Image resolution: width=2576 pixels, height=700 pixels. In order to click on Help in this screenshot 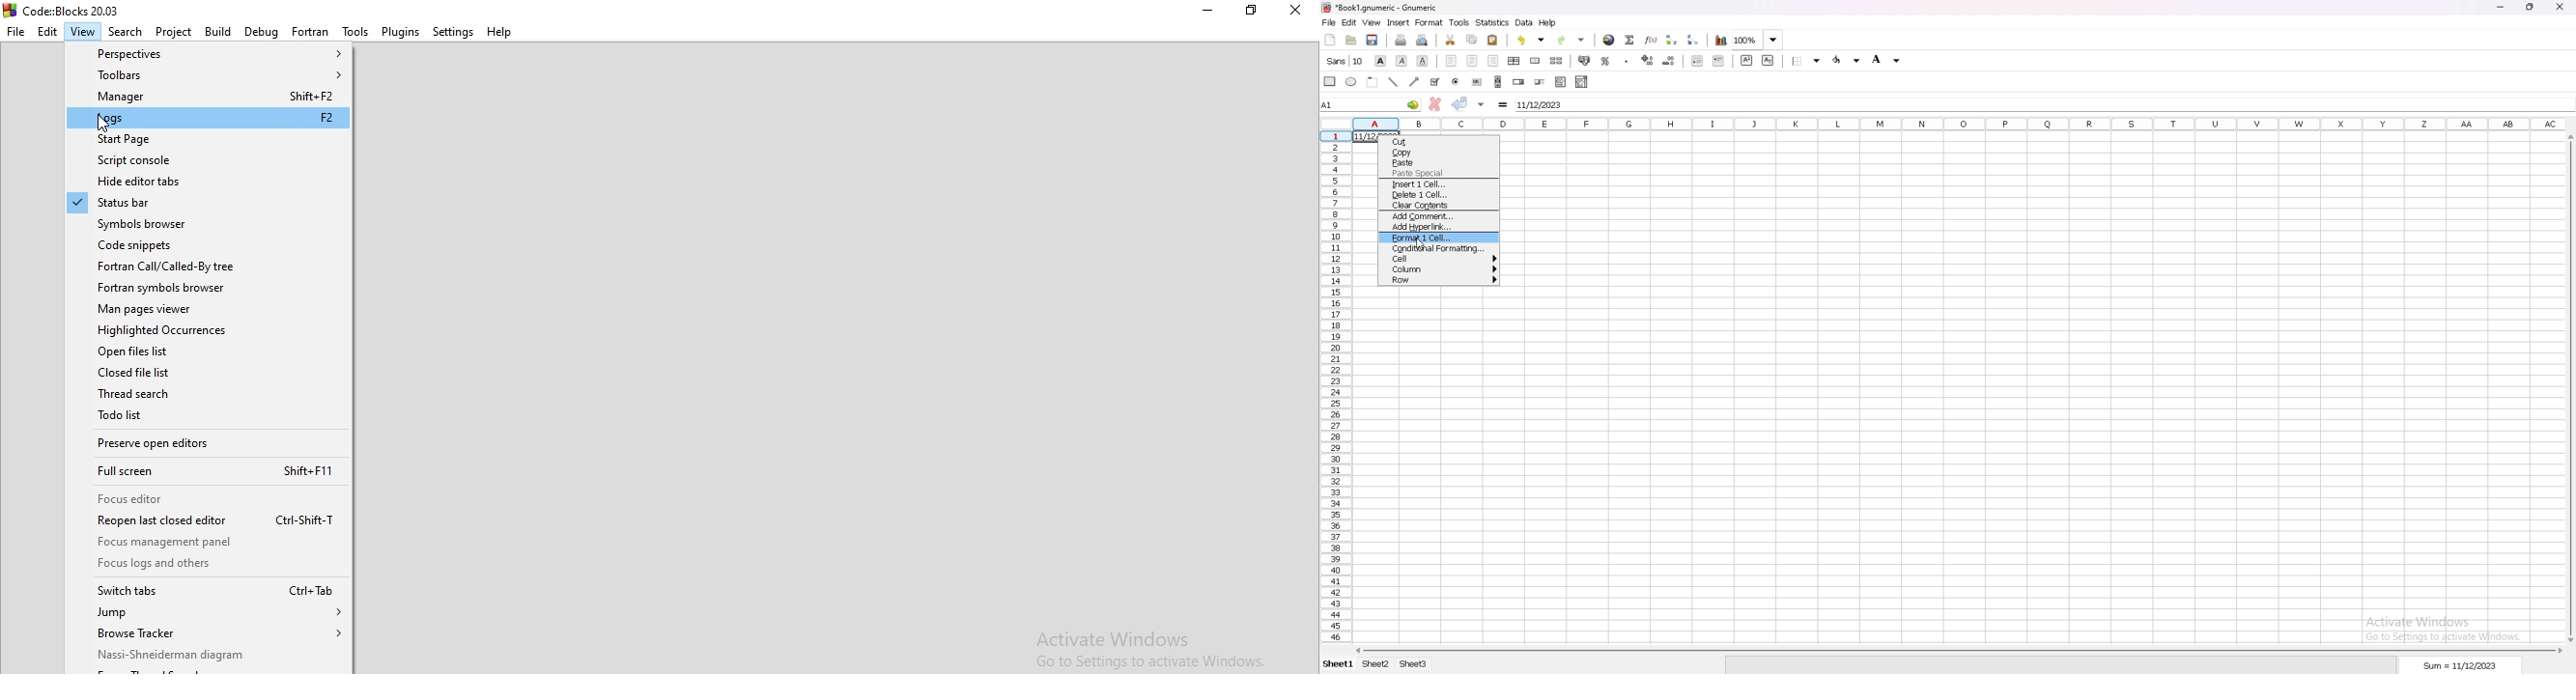, I will do `click(501, 30)`.